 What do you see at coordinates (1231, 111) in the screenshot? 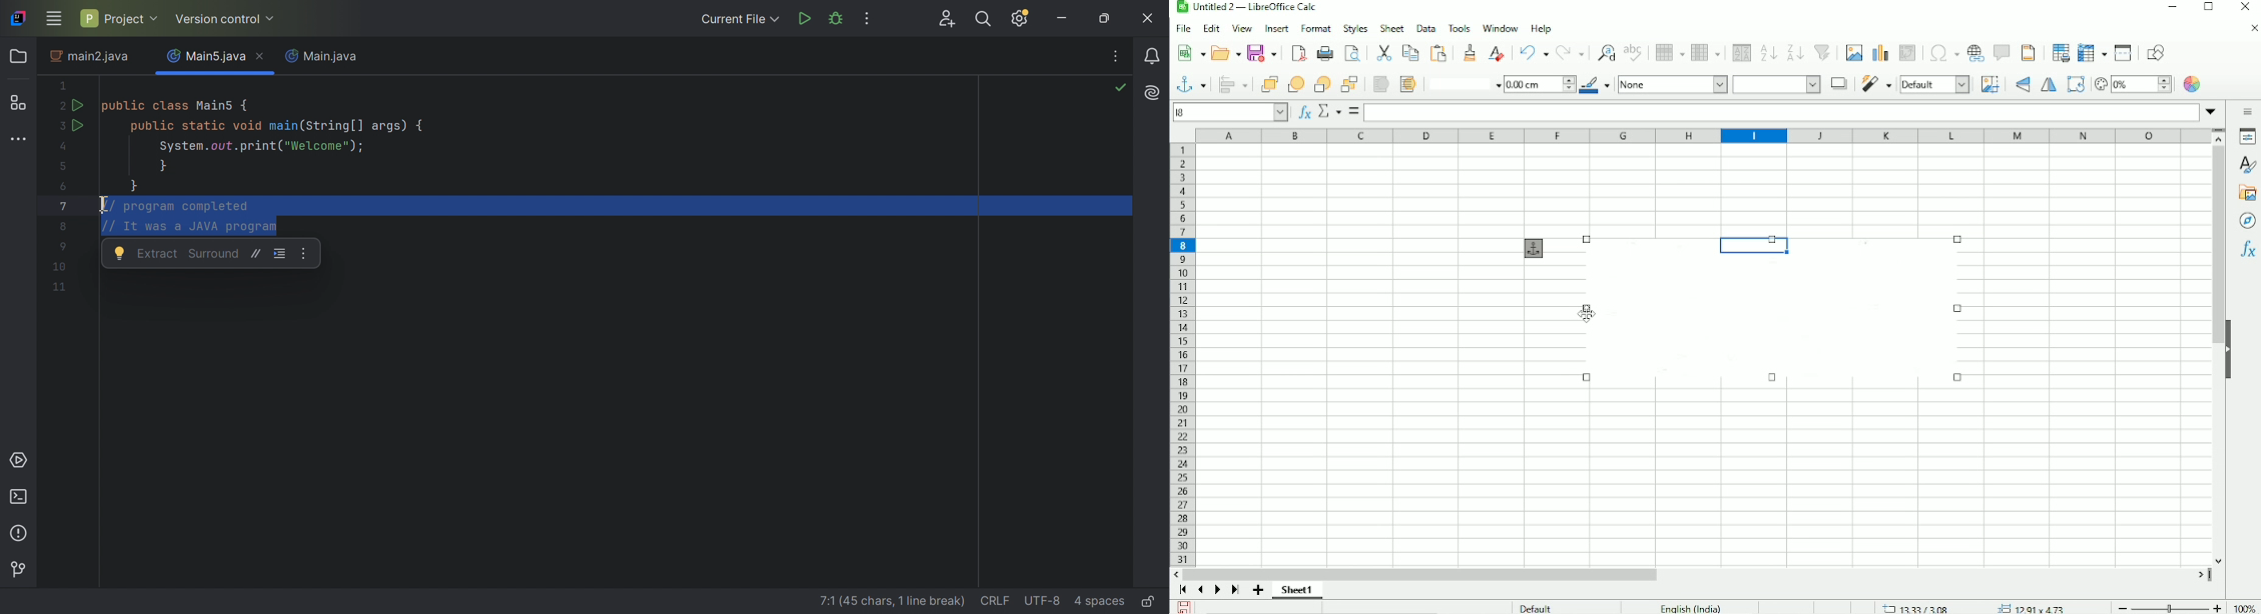
I see `Current cell` at bounding box center [1231, 111].